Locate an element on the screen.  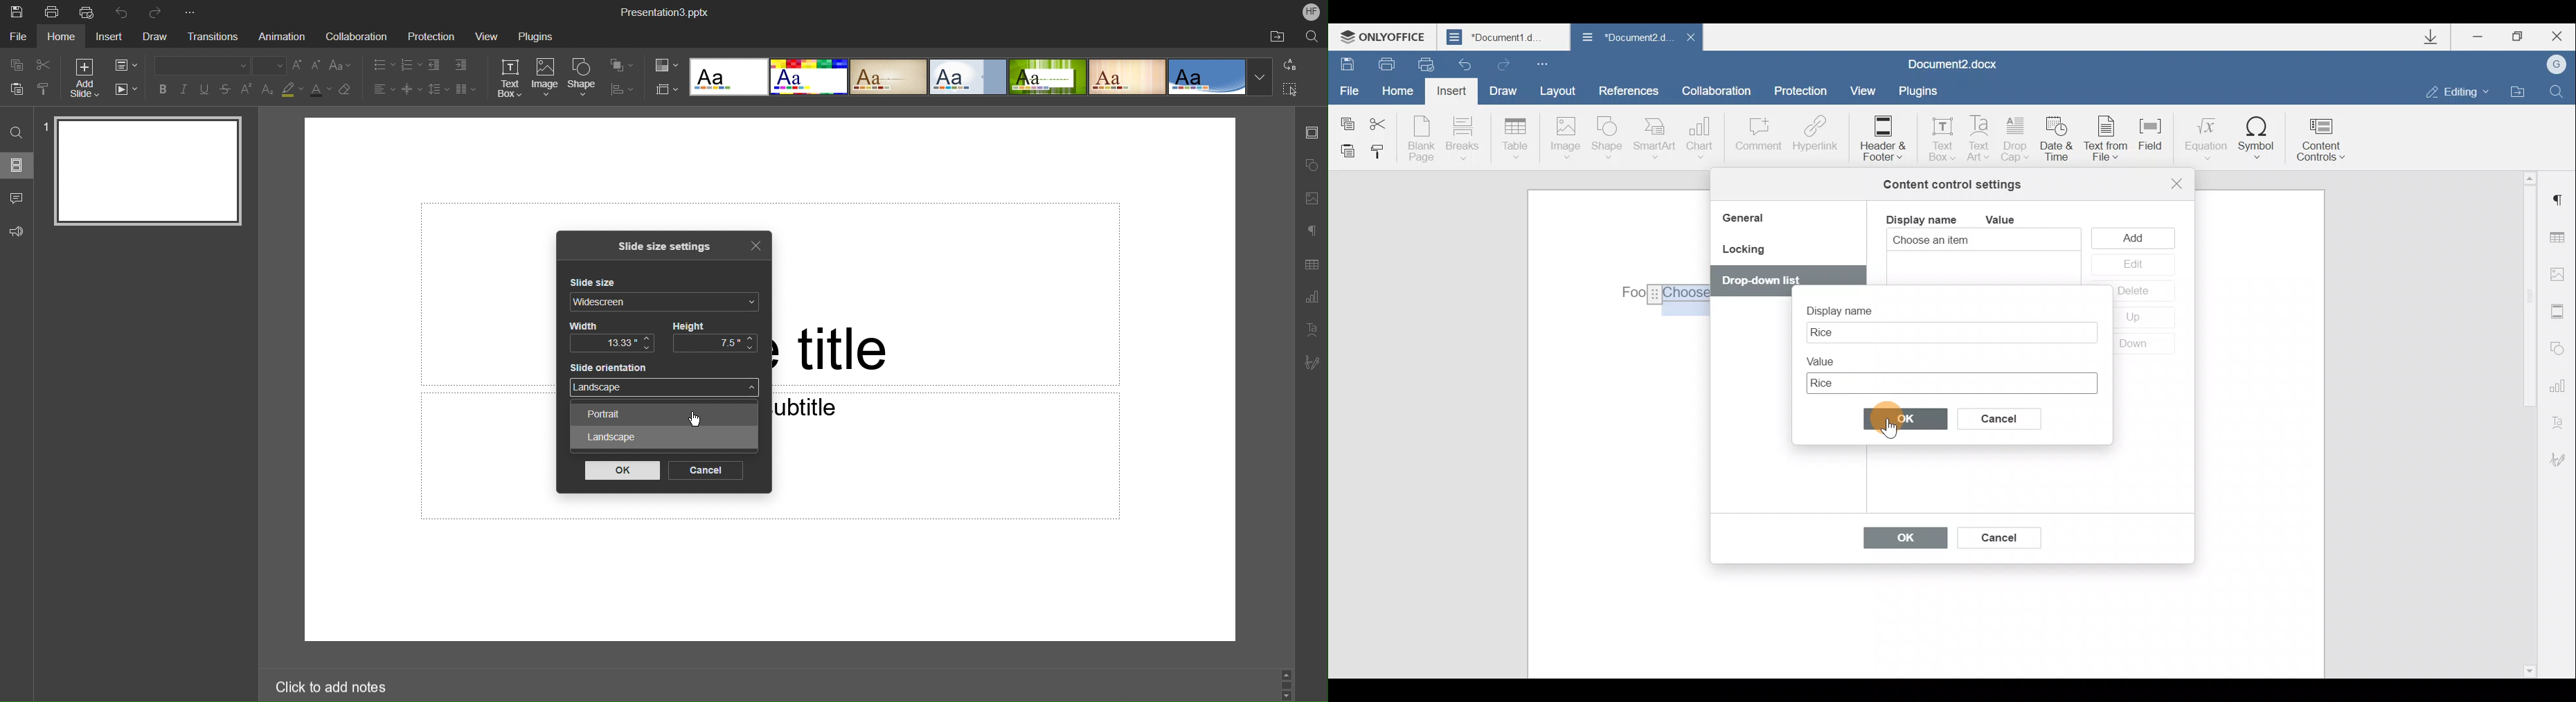
Decrease size is located at coordinates (317, 67).